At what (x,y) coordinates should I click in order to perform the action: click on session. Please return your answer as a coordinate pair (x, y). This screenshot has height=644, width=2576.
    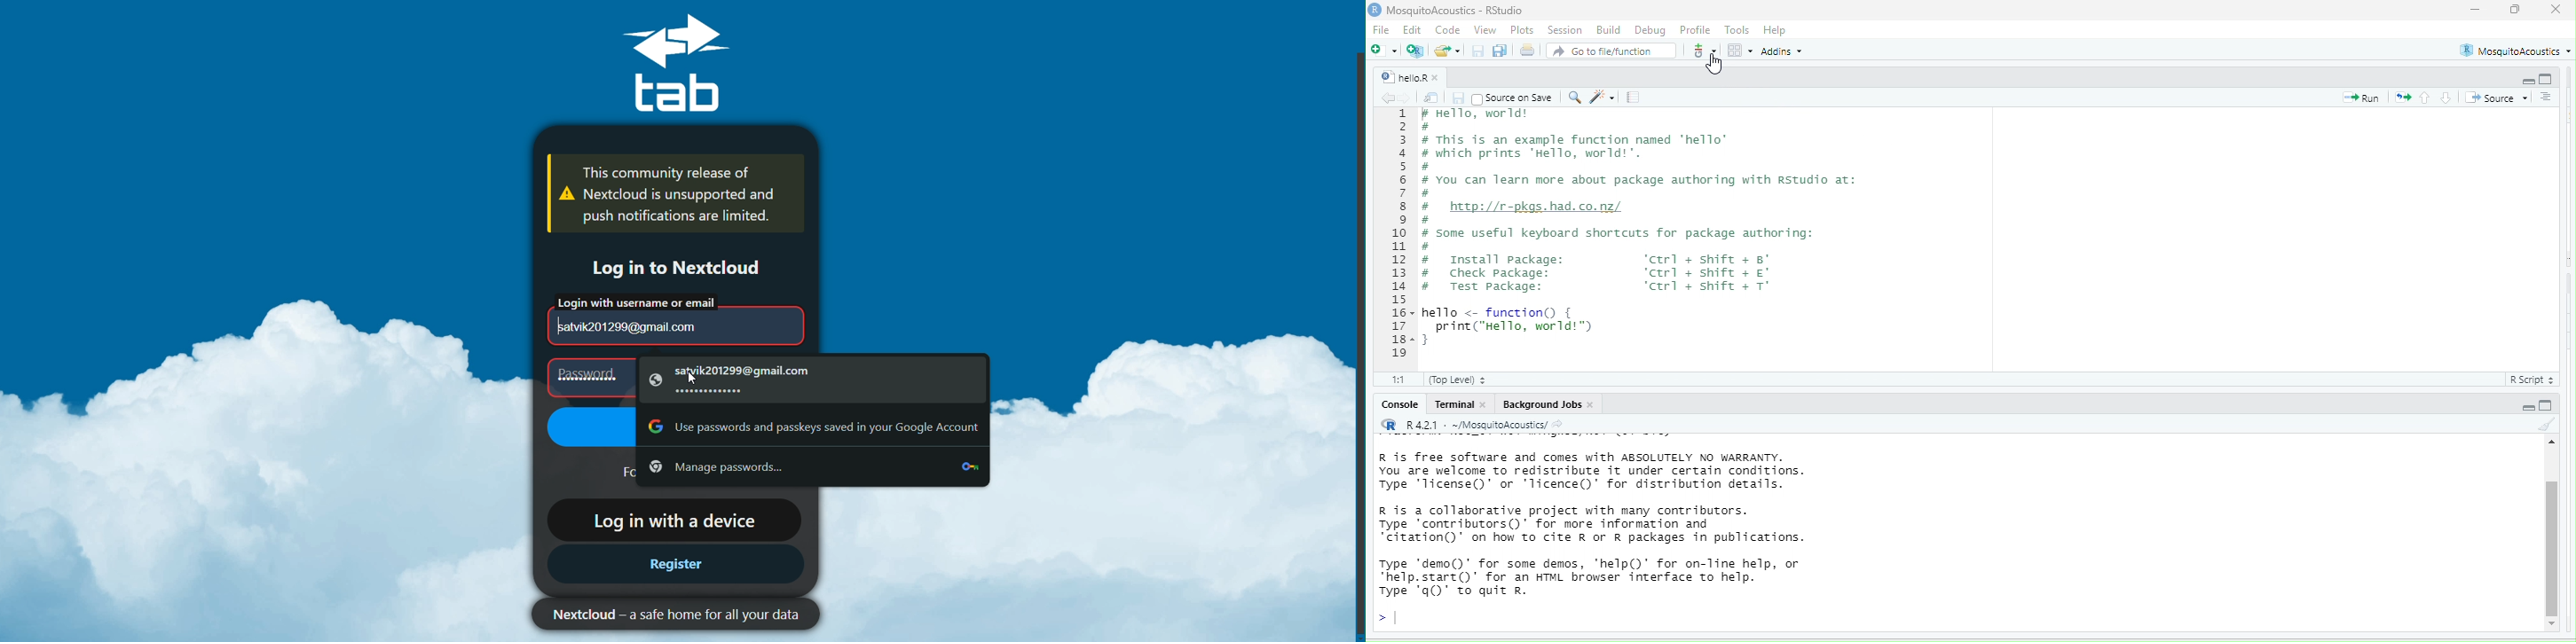
    Looking at the image, I should click on (1565, 31).